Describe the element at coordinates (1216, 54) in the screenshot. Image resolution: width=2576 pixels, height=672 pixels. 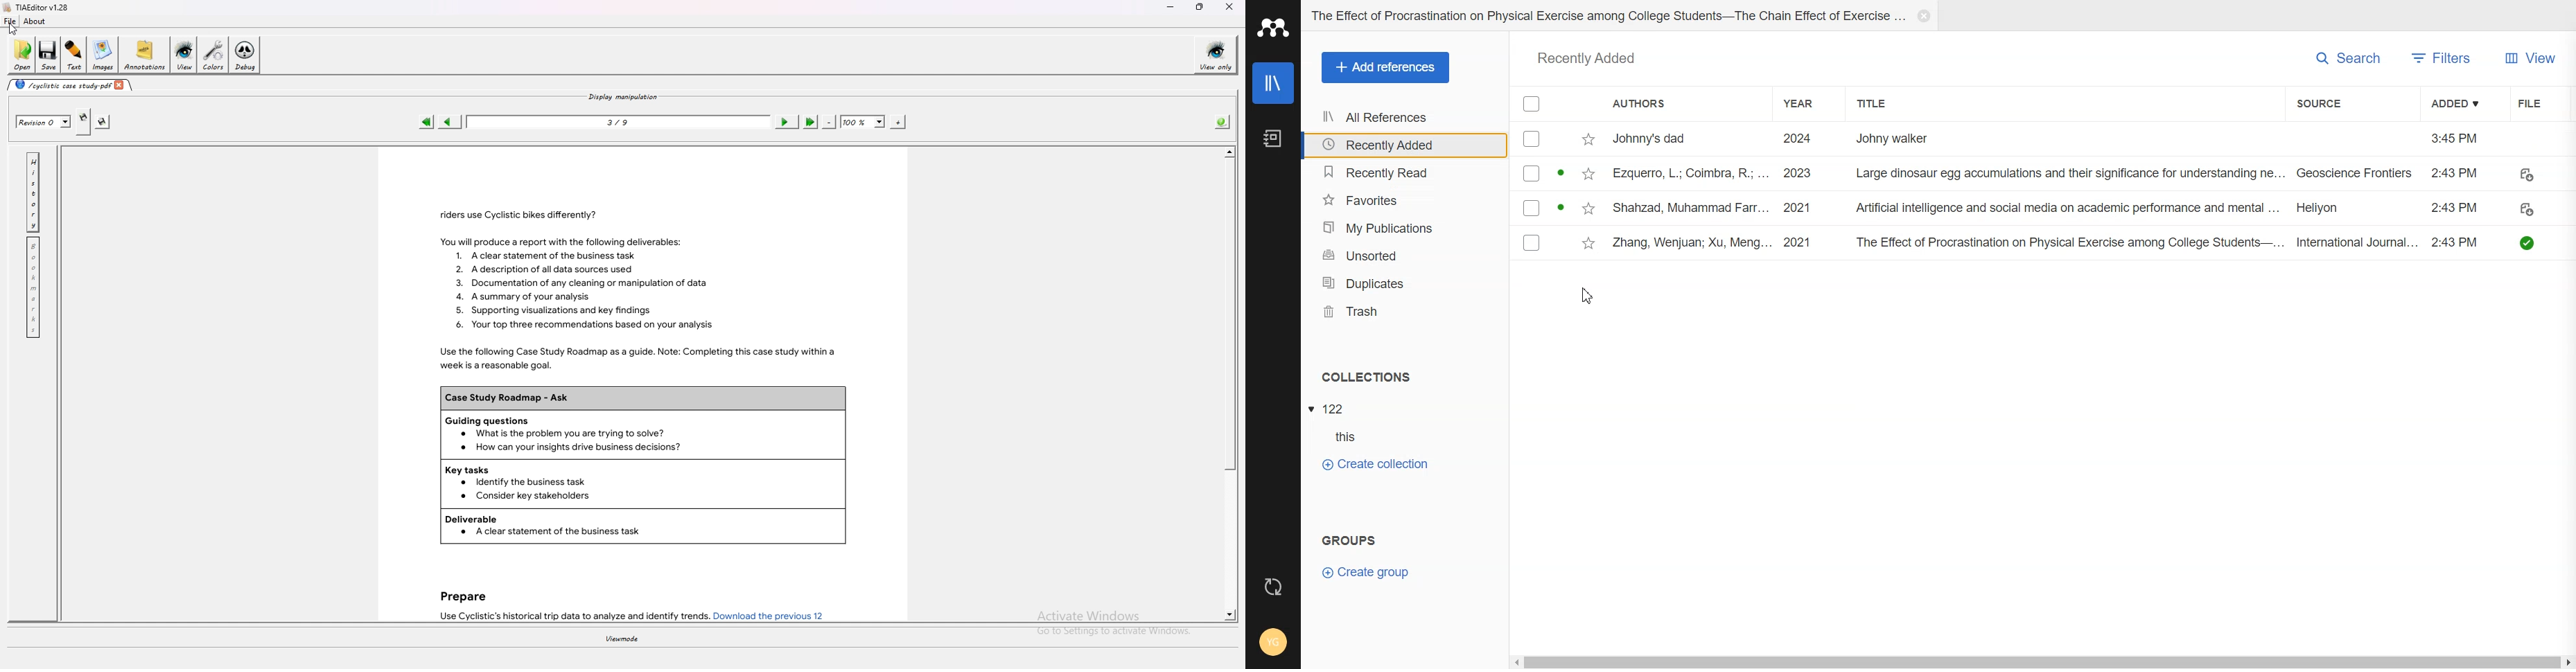
I see `view only` at that location.